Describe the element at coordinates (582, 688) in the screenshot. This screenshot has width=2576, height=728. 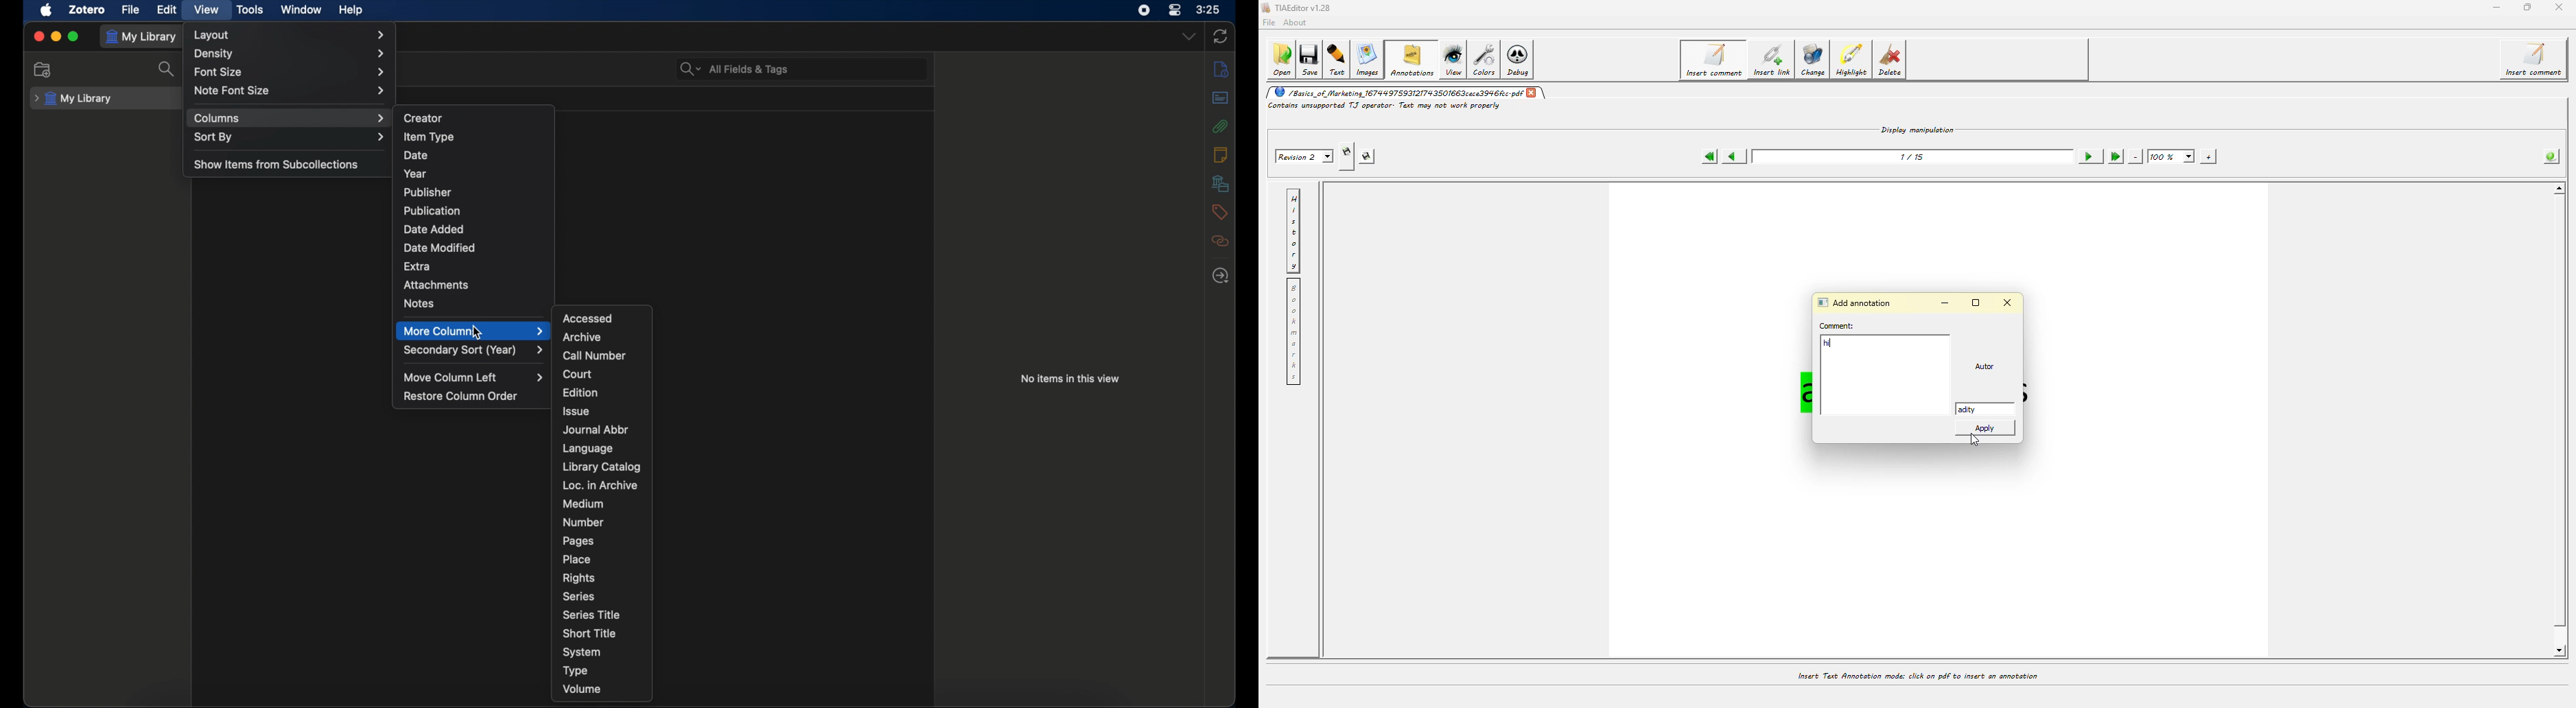
I see `volume` at that location.